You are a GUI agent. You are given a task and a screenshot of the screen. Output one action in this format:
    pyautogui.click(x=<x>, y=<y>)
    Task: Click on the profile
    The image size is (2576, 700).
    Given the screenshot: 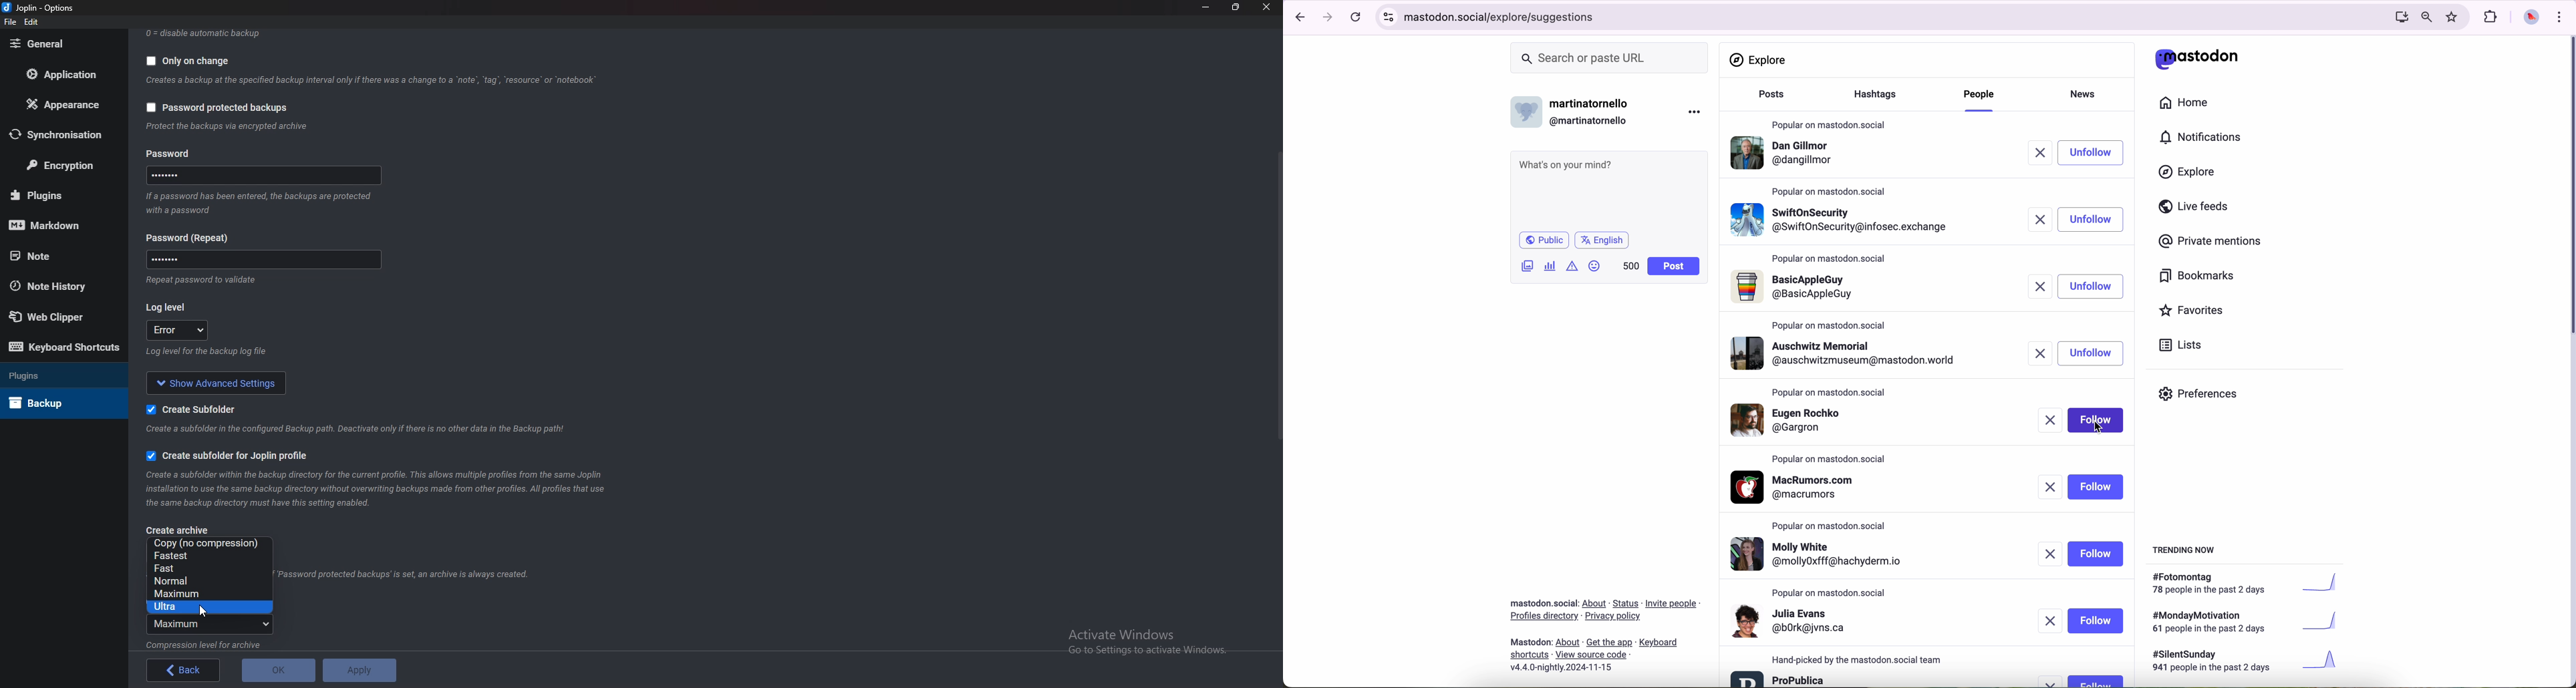 What is the action you would take?
    pyautogui.click(x=1850, y=353)
    